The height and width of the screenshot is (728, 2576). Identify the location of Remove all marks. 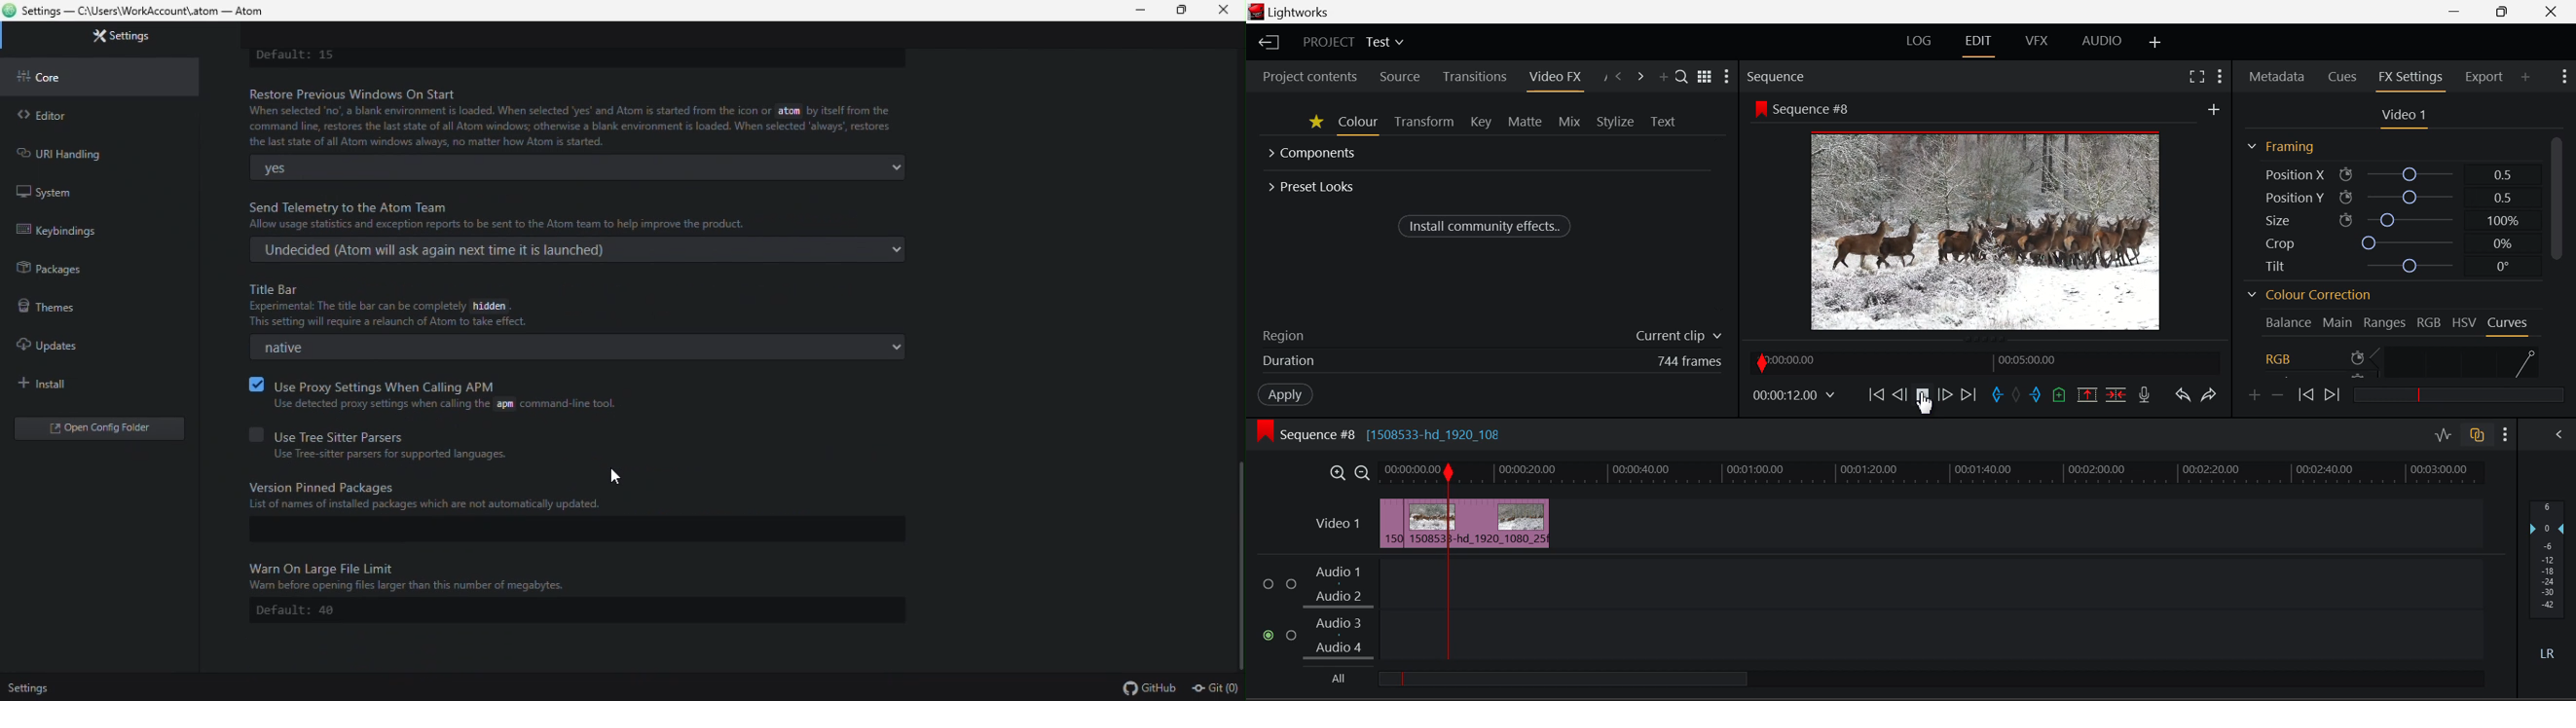
(2018, 396).